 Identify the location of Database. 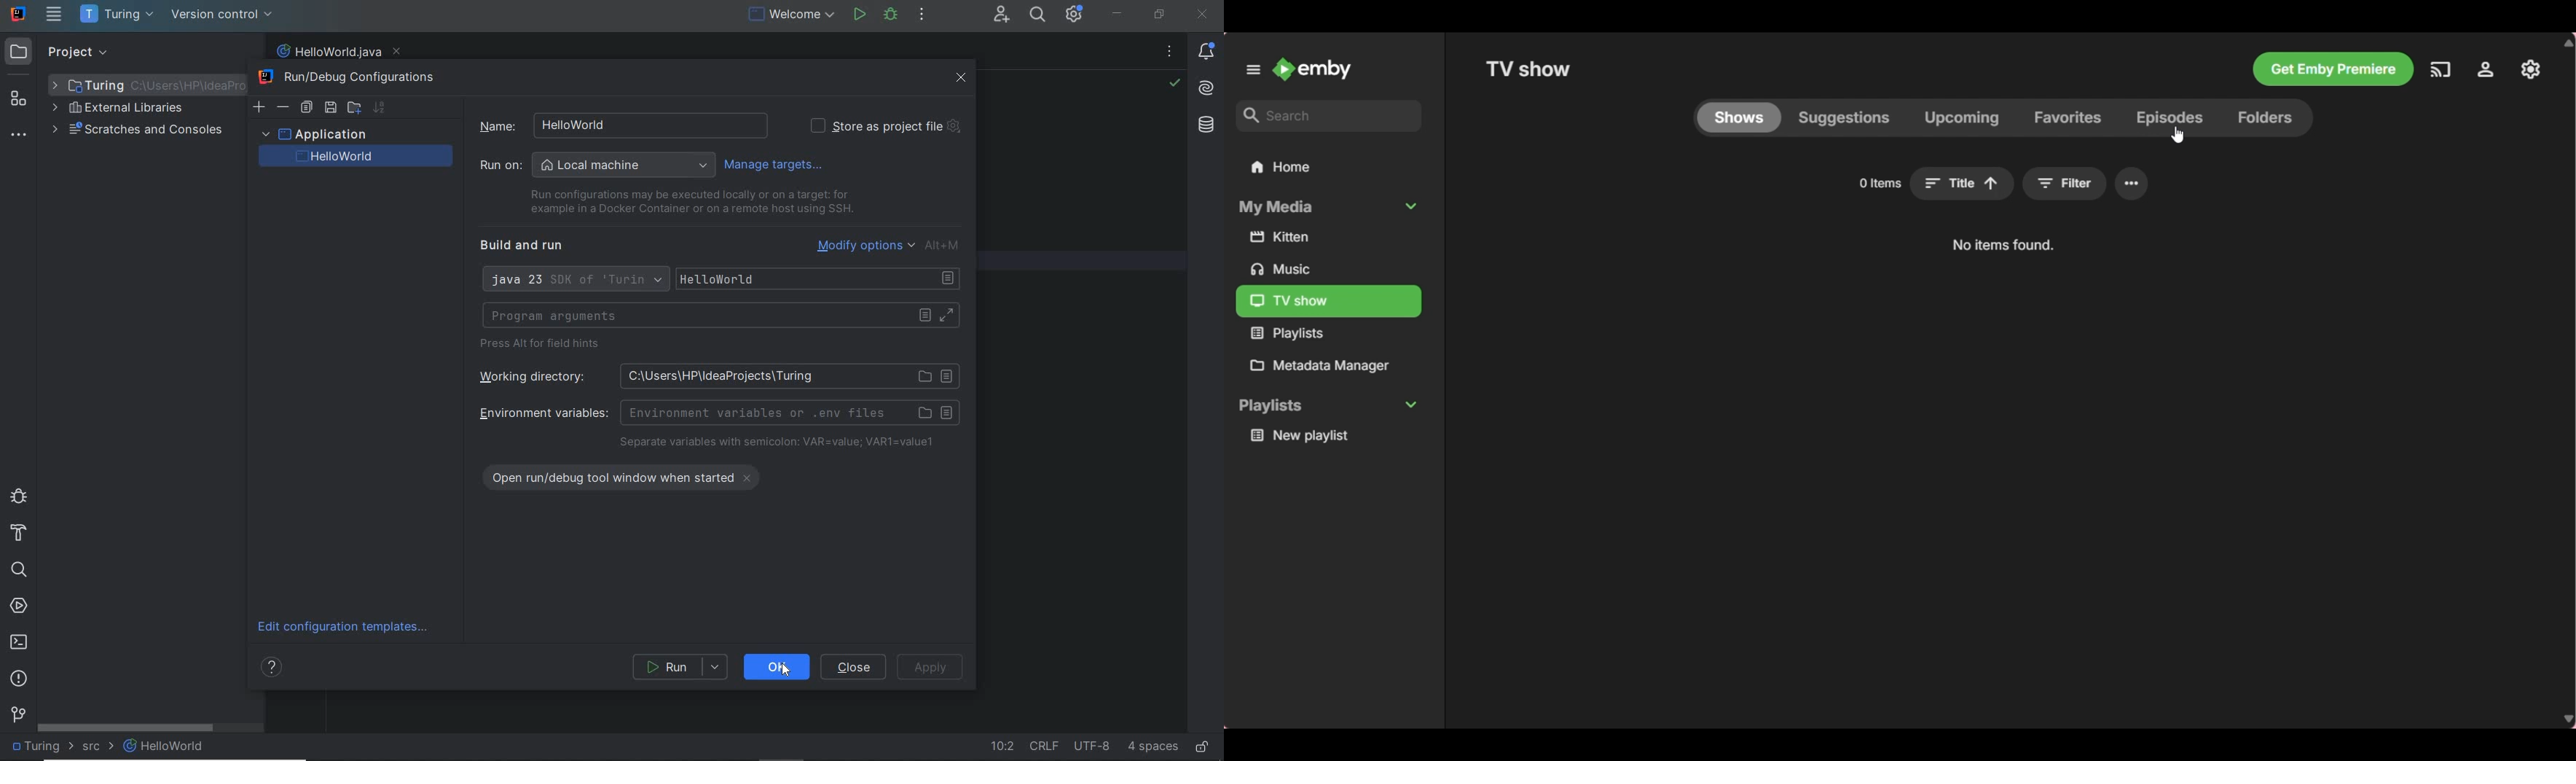
(1209, 128).